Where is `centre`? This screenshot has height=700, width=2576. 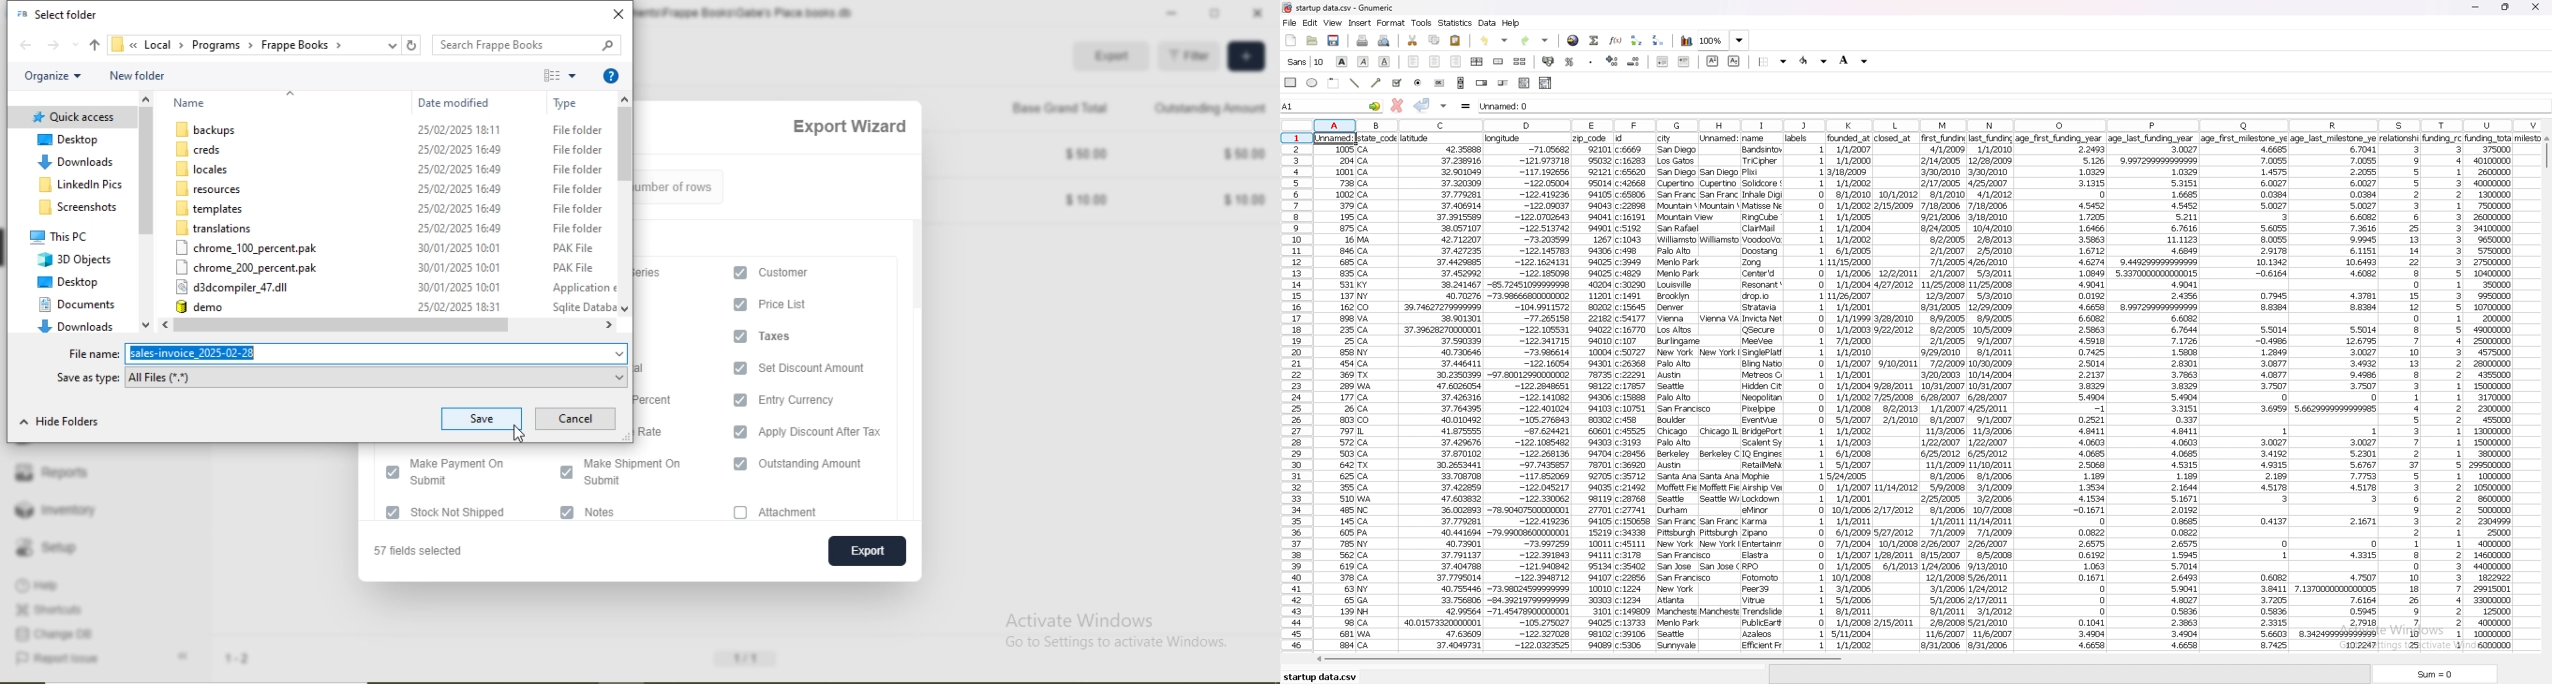 centre is located at coordinates (1435, 62).